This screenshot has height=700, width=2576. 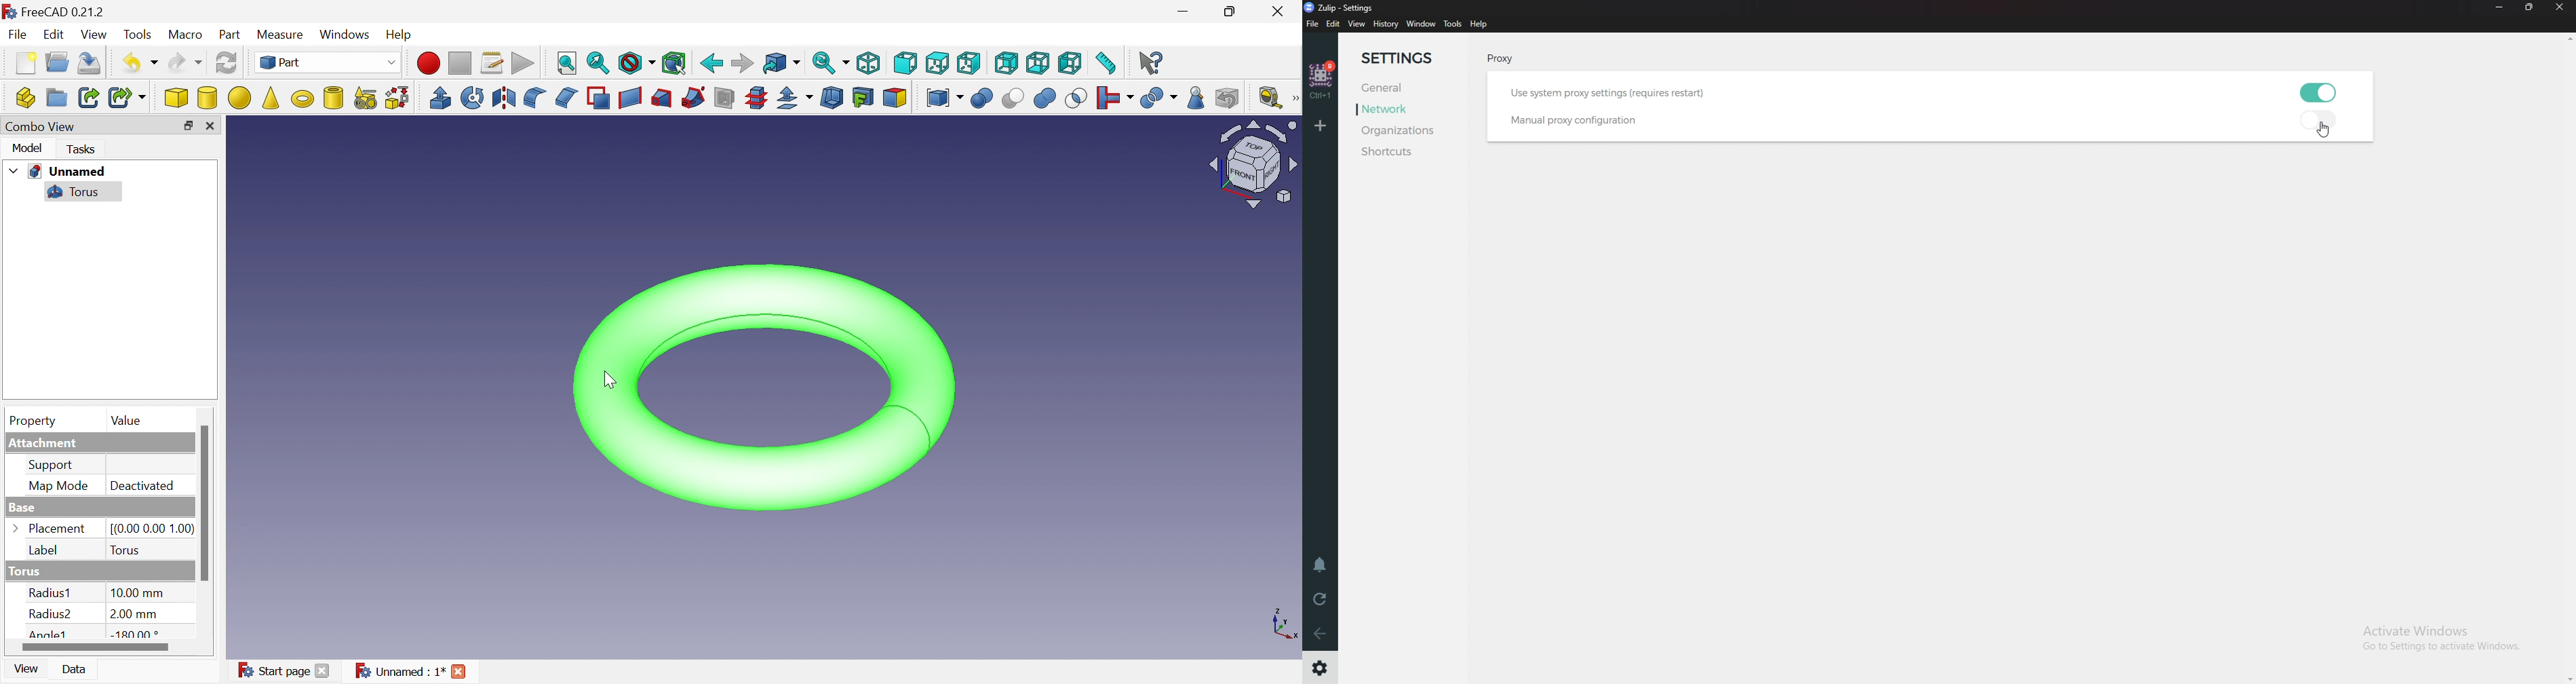 What do you see at coordinates (1185, 12) in the screenshot?
I see `Minimize` at bounding box center [1185, 12].